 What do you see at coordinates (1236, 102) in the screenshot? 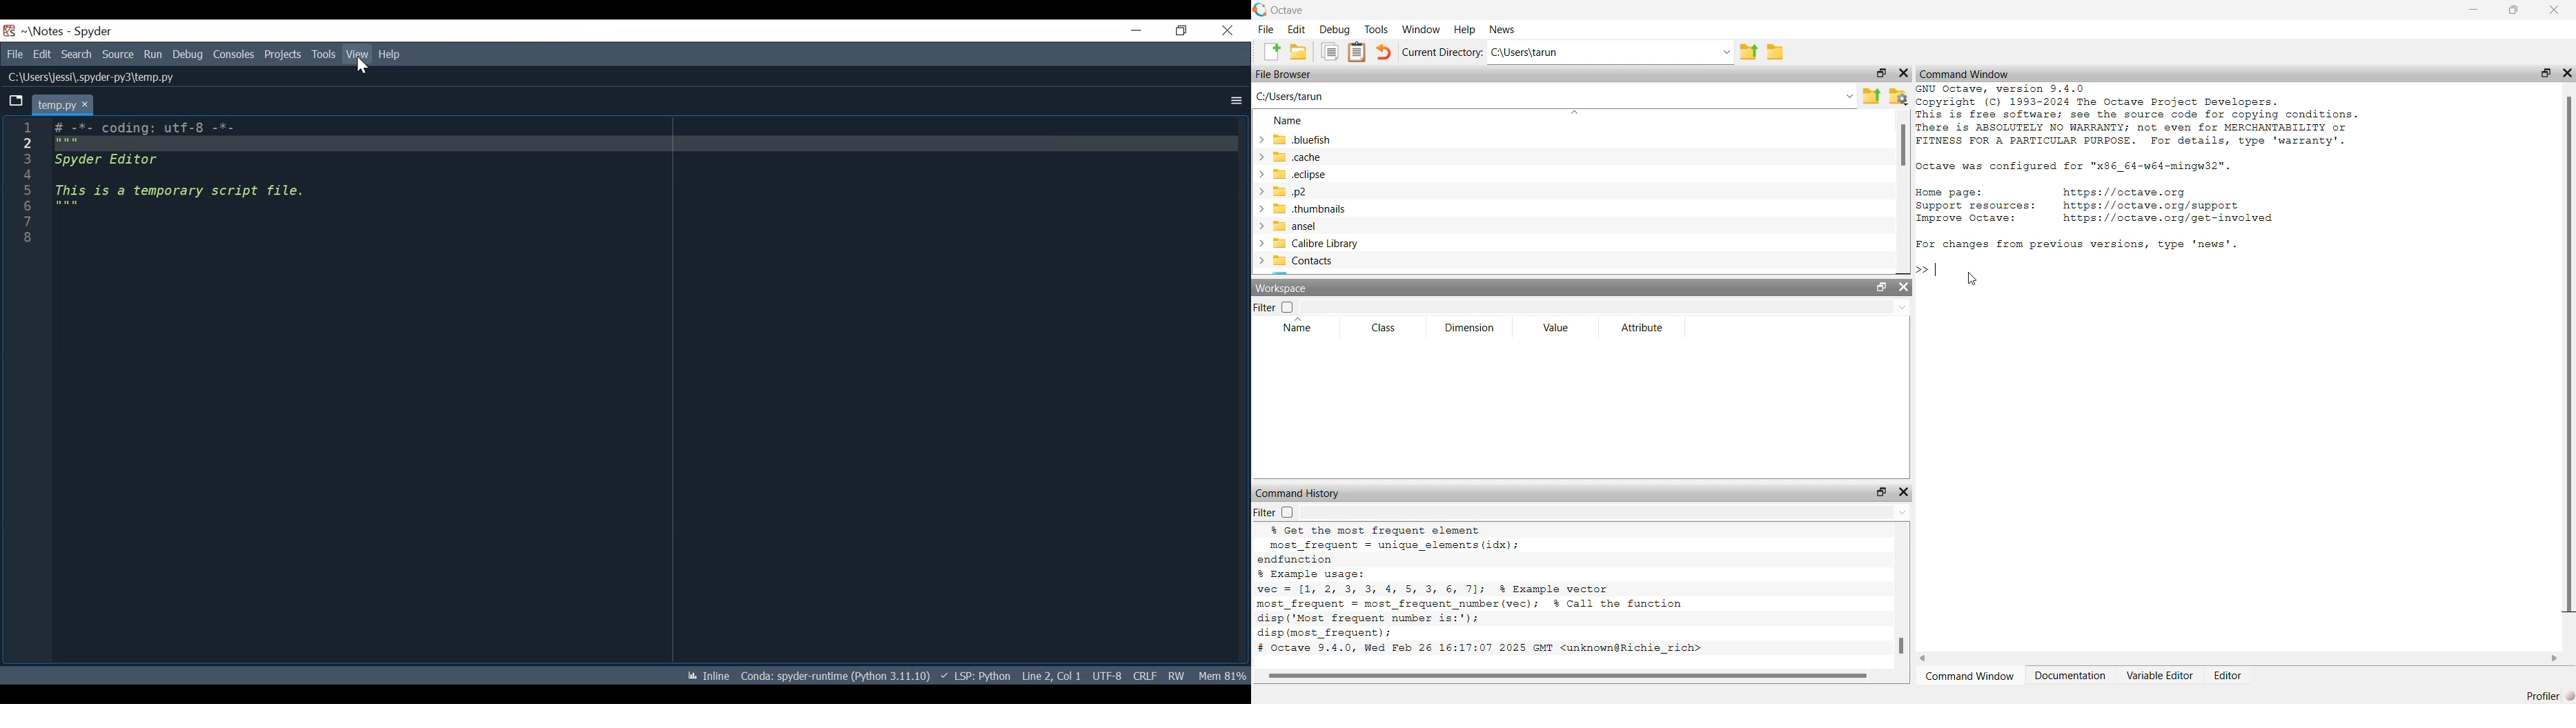
I see `More Options` at bounding box center [1236, 102].